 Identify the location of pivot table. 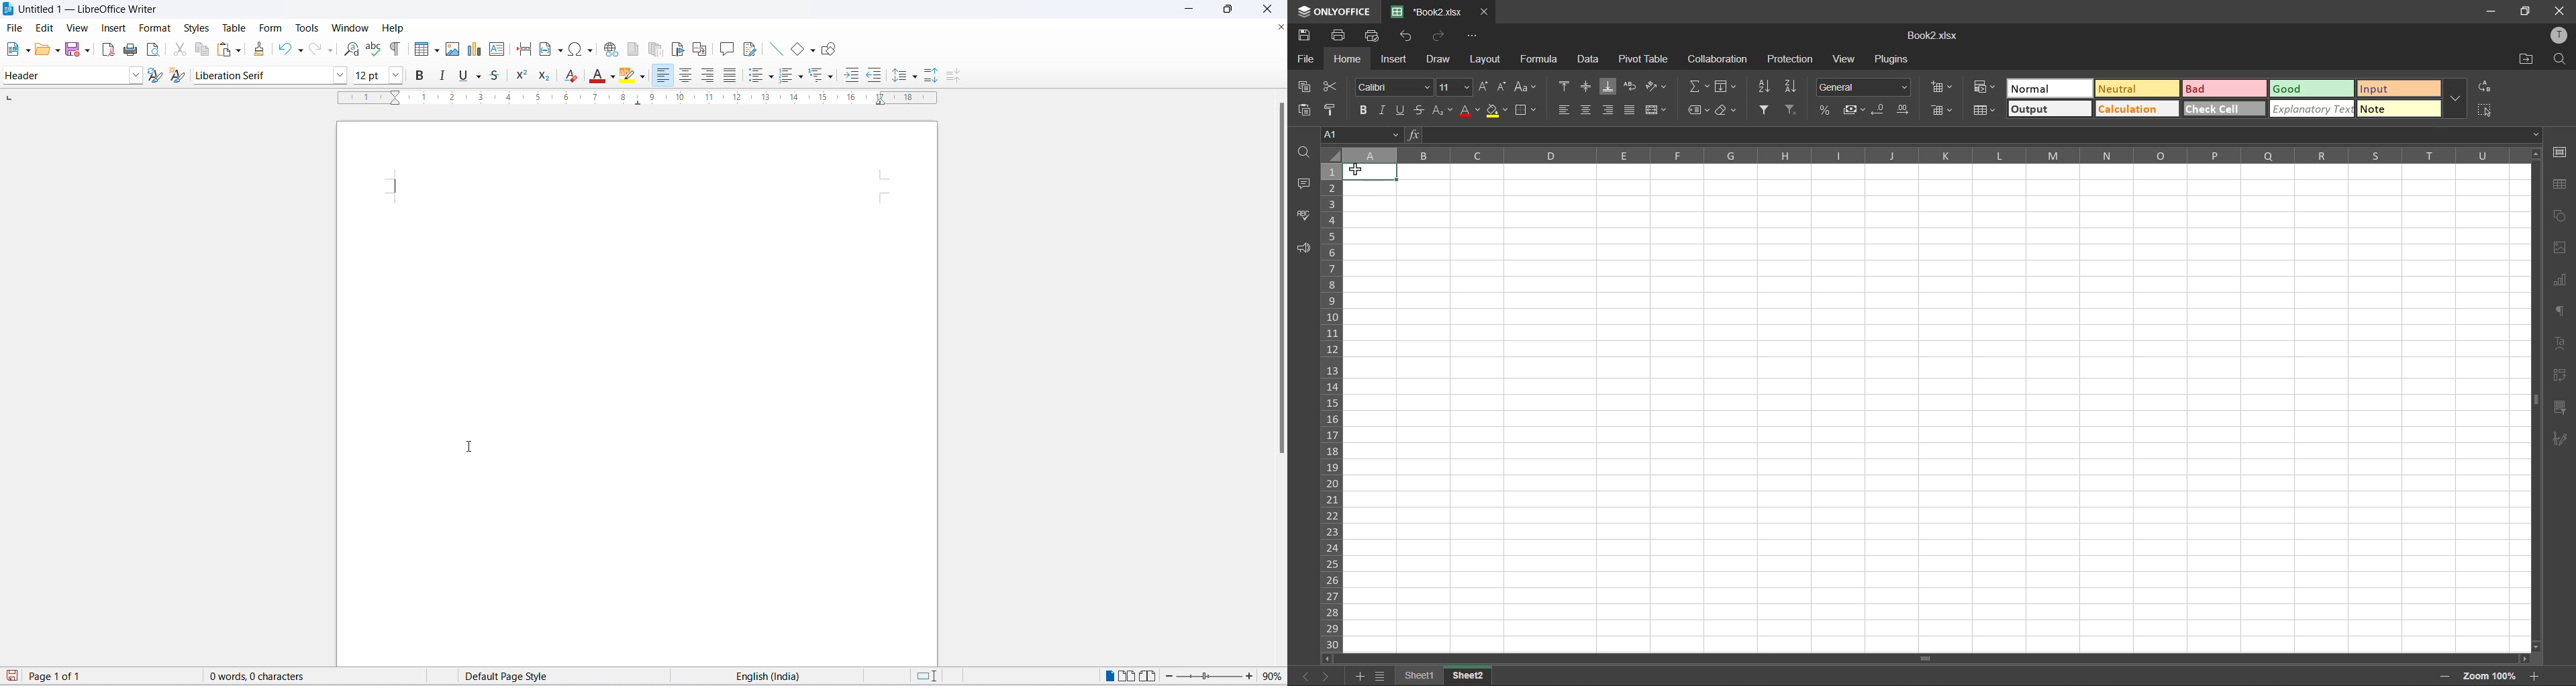
(1646, 59).